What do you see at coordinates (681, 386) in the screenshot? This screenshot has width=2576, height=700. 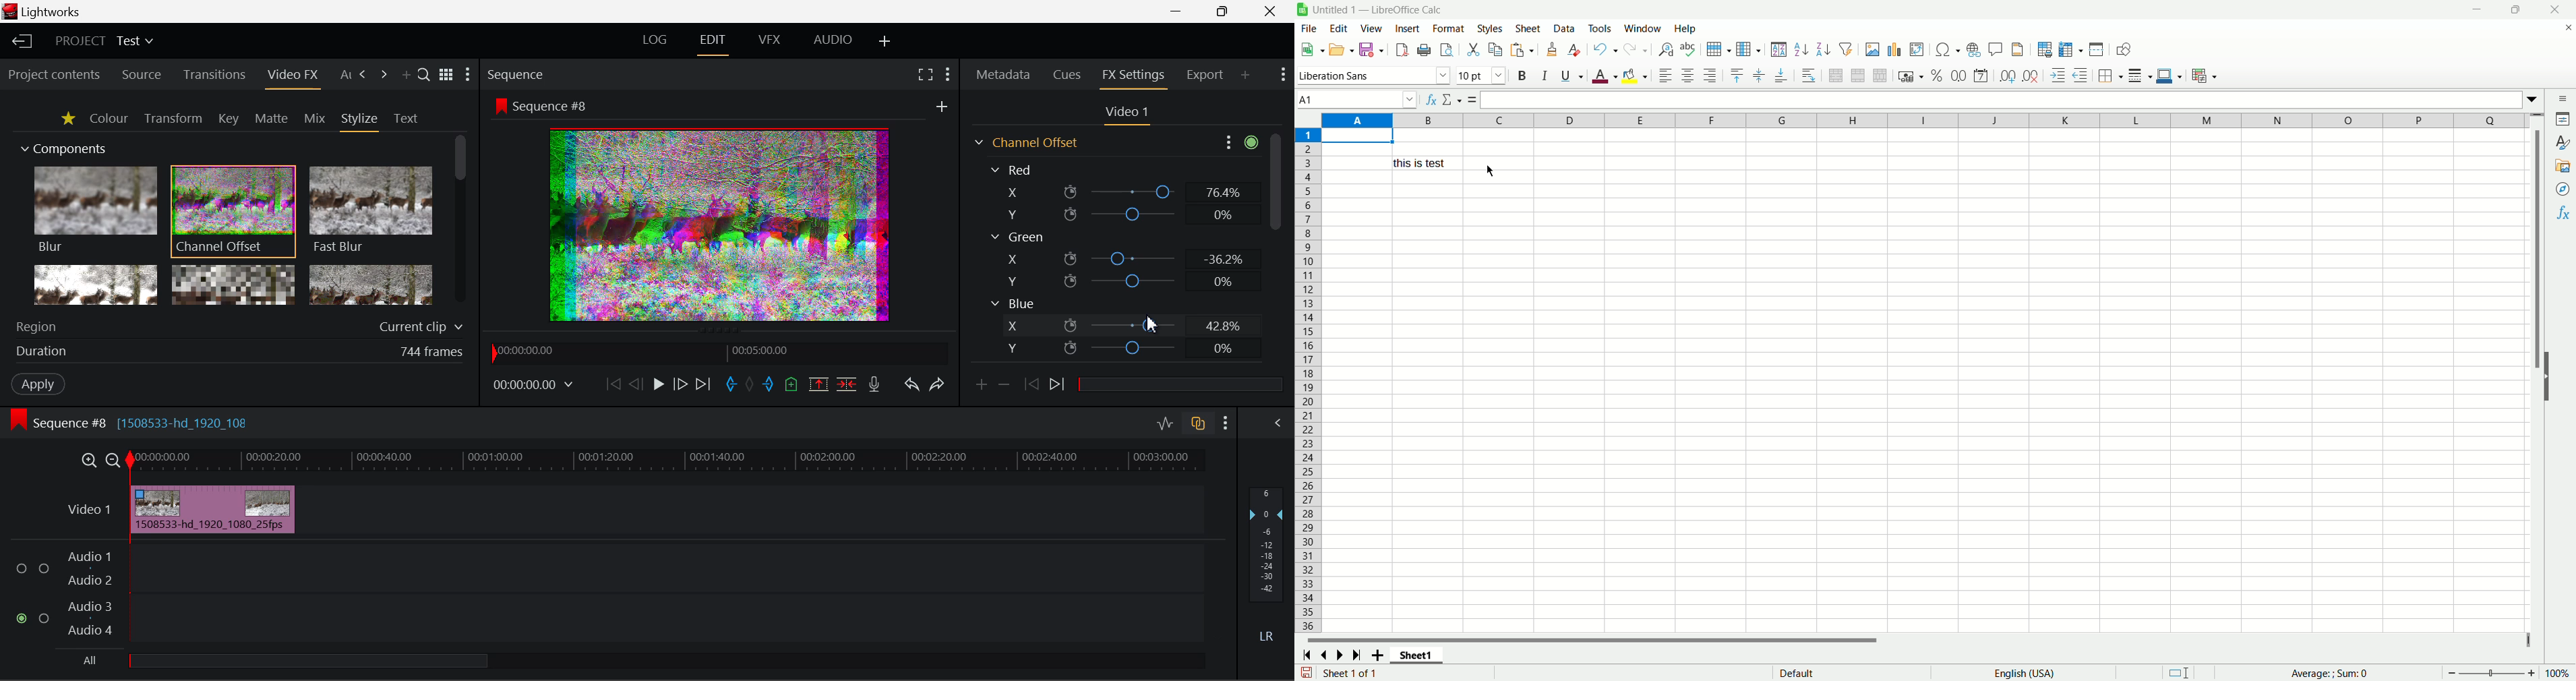 I see `Go Forward` at bounding box center [681, 386].